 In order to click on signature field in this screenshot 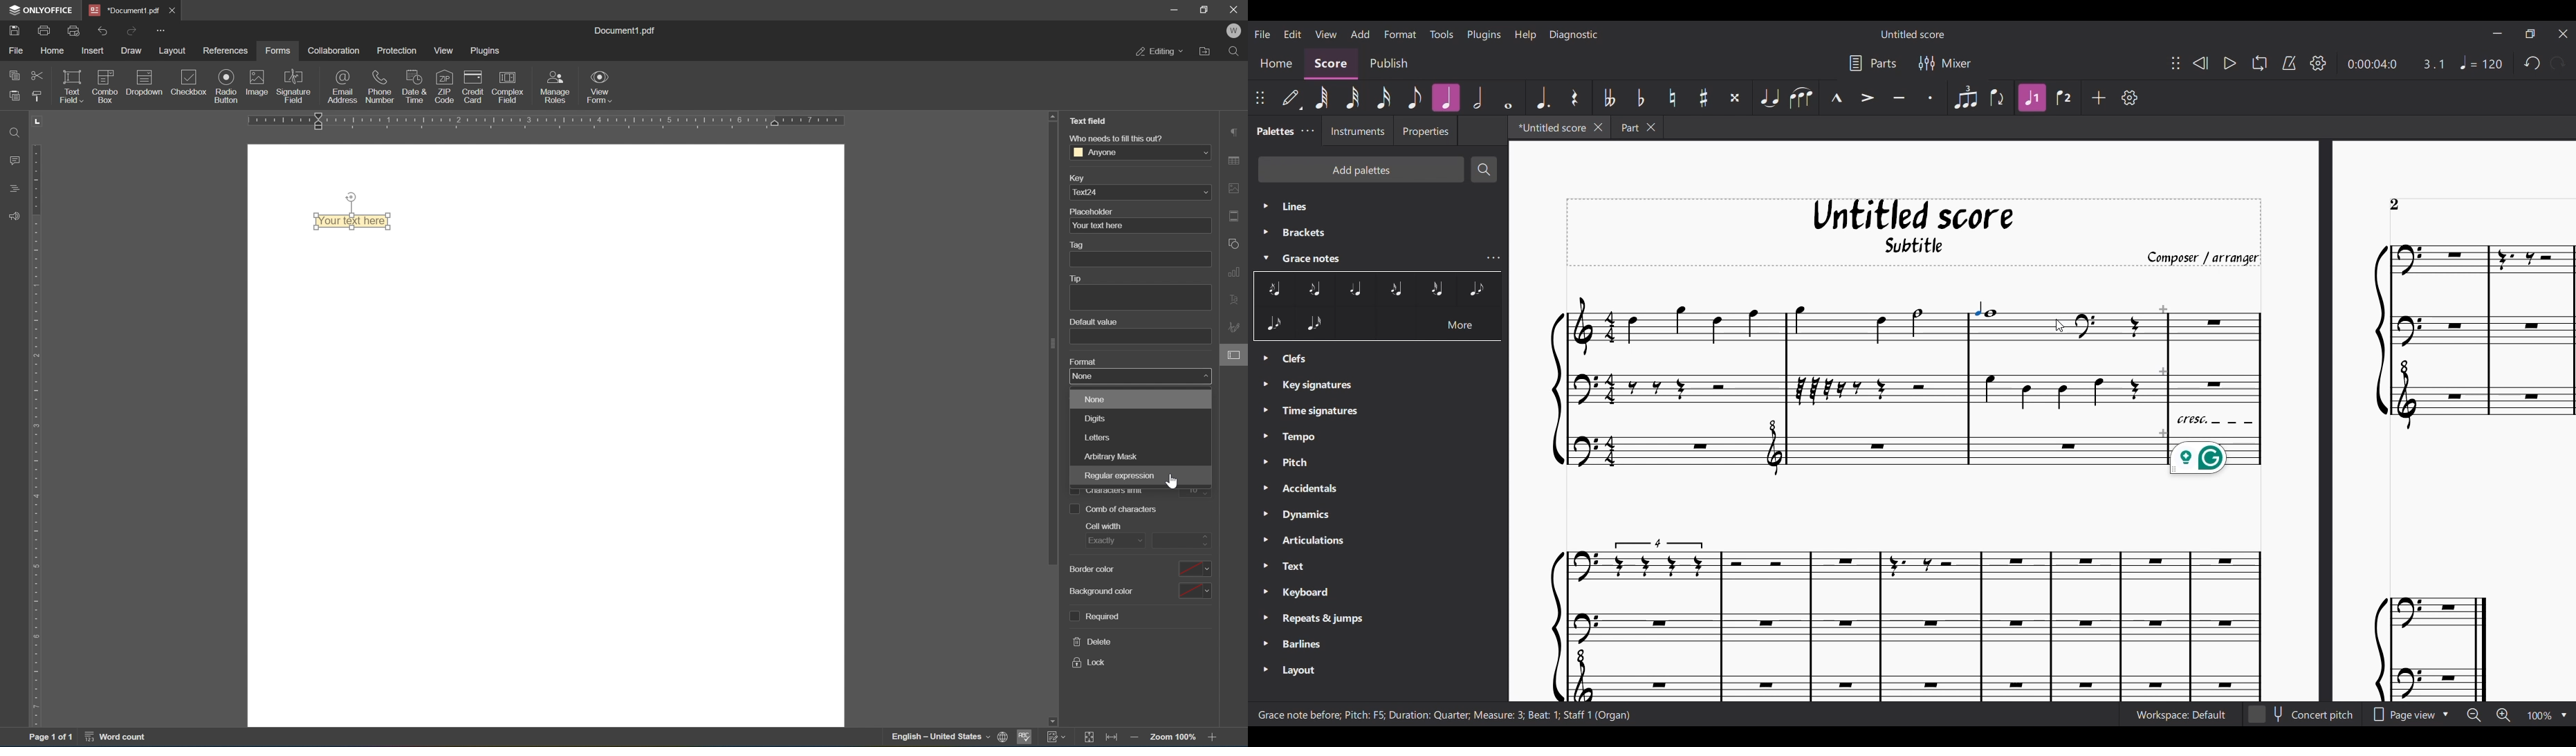, I will do `click(295, 86)`.